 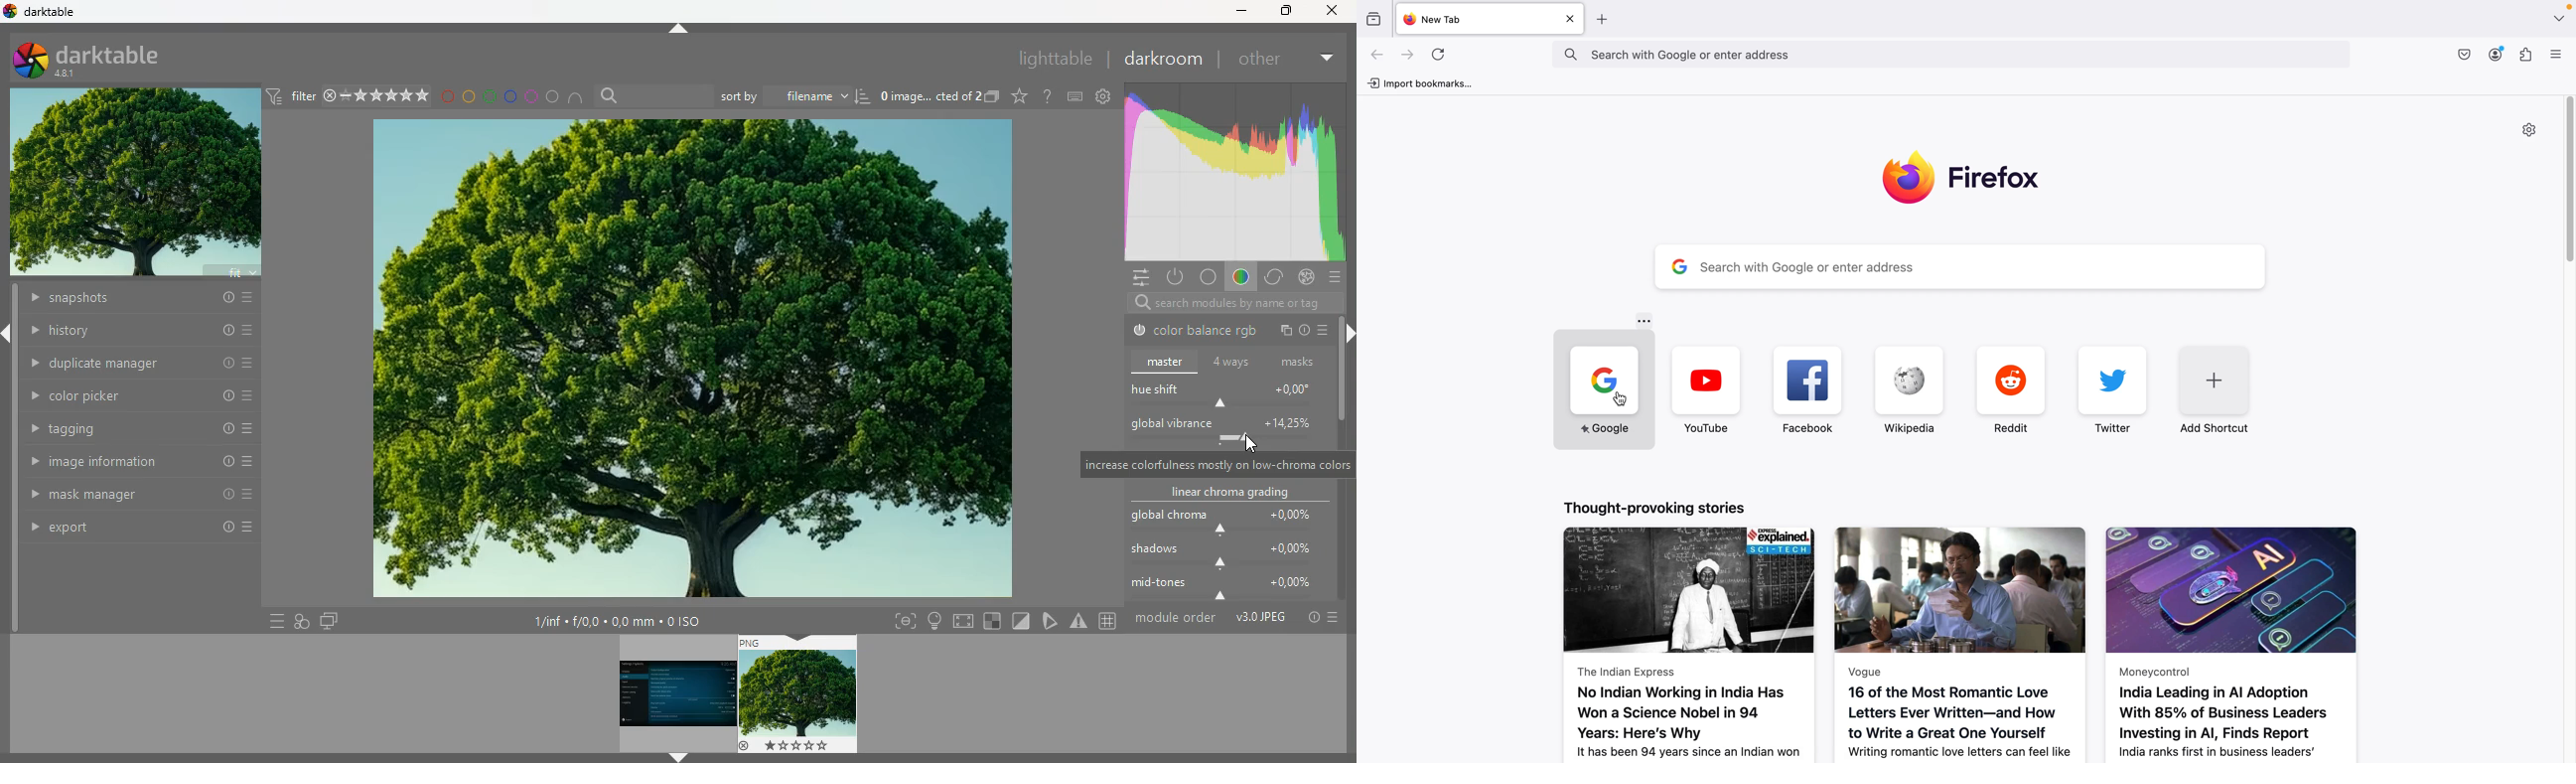 What do you see at coordinates (1962, 181) in the screenshot?
I see `firefox logo` at bounding box center [1962, 181].